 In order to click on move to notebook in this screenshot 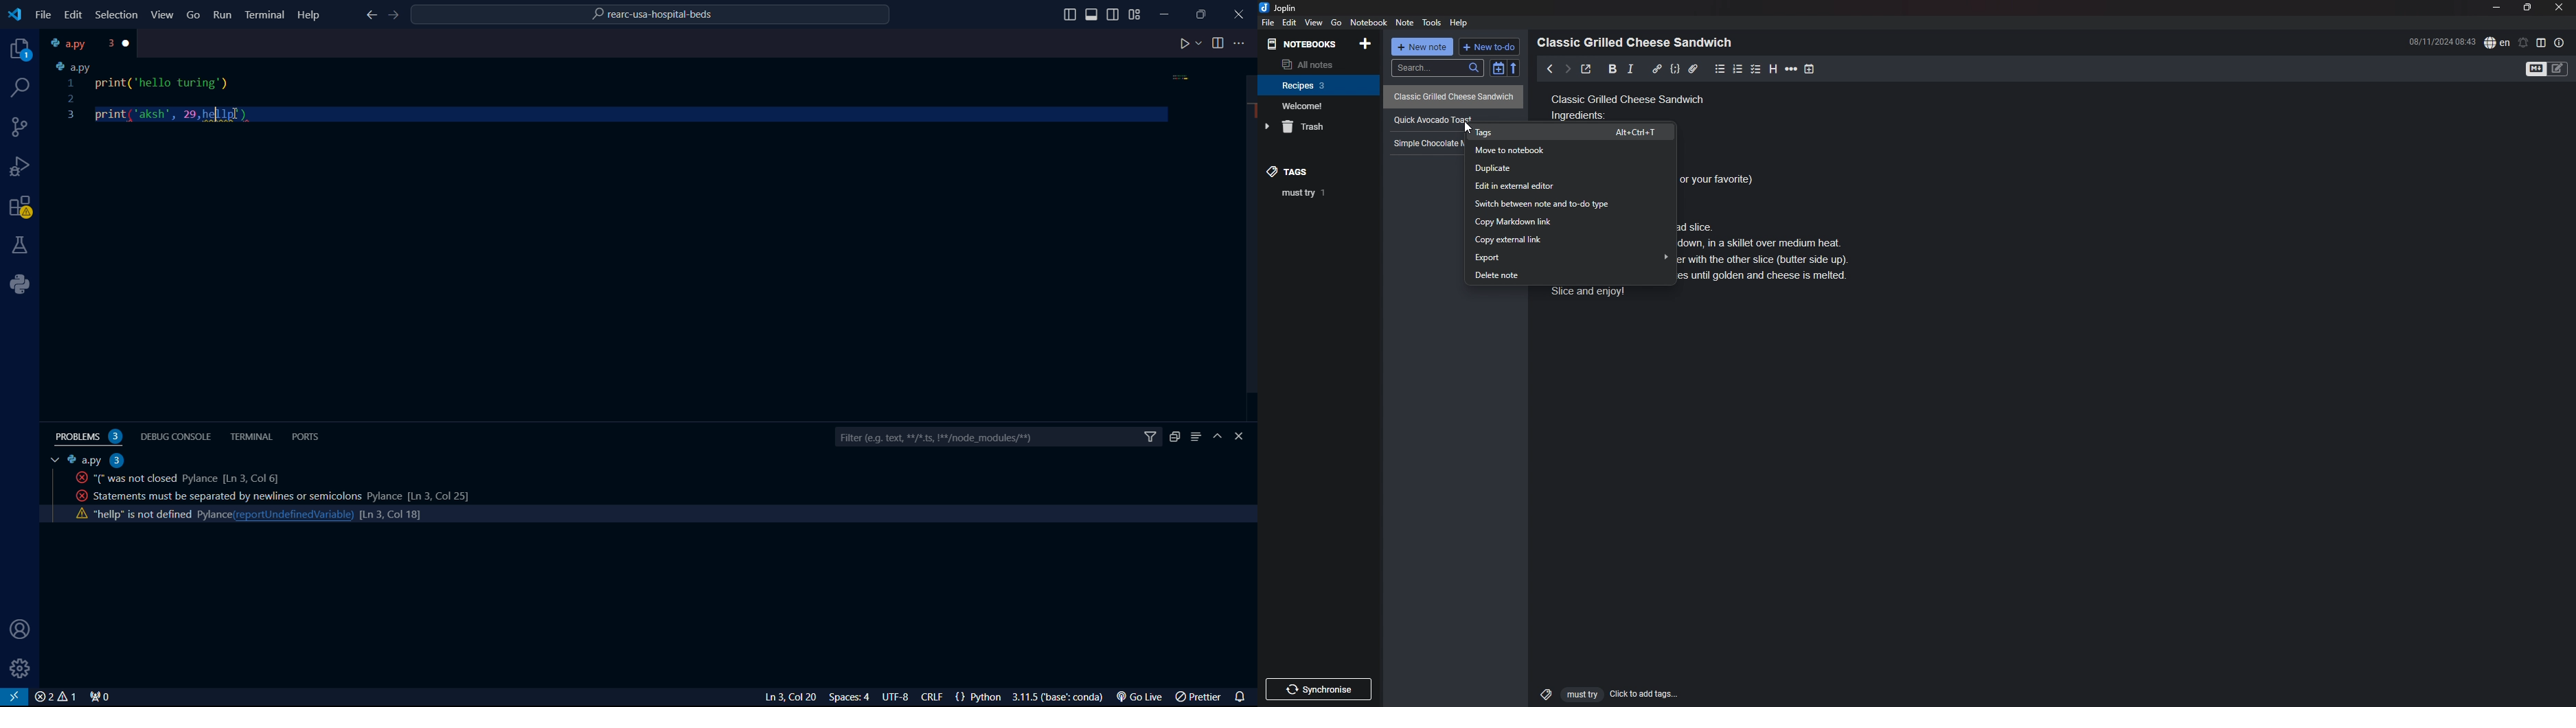, I will do `click(1572, 150)`.